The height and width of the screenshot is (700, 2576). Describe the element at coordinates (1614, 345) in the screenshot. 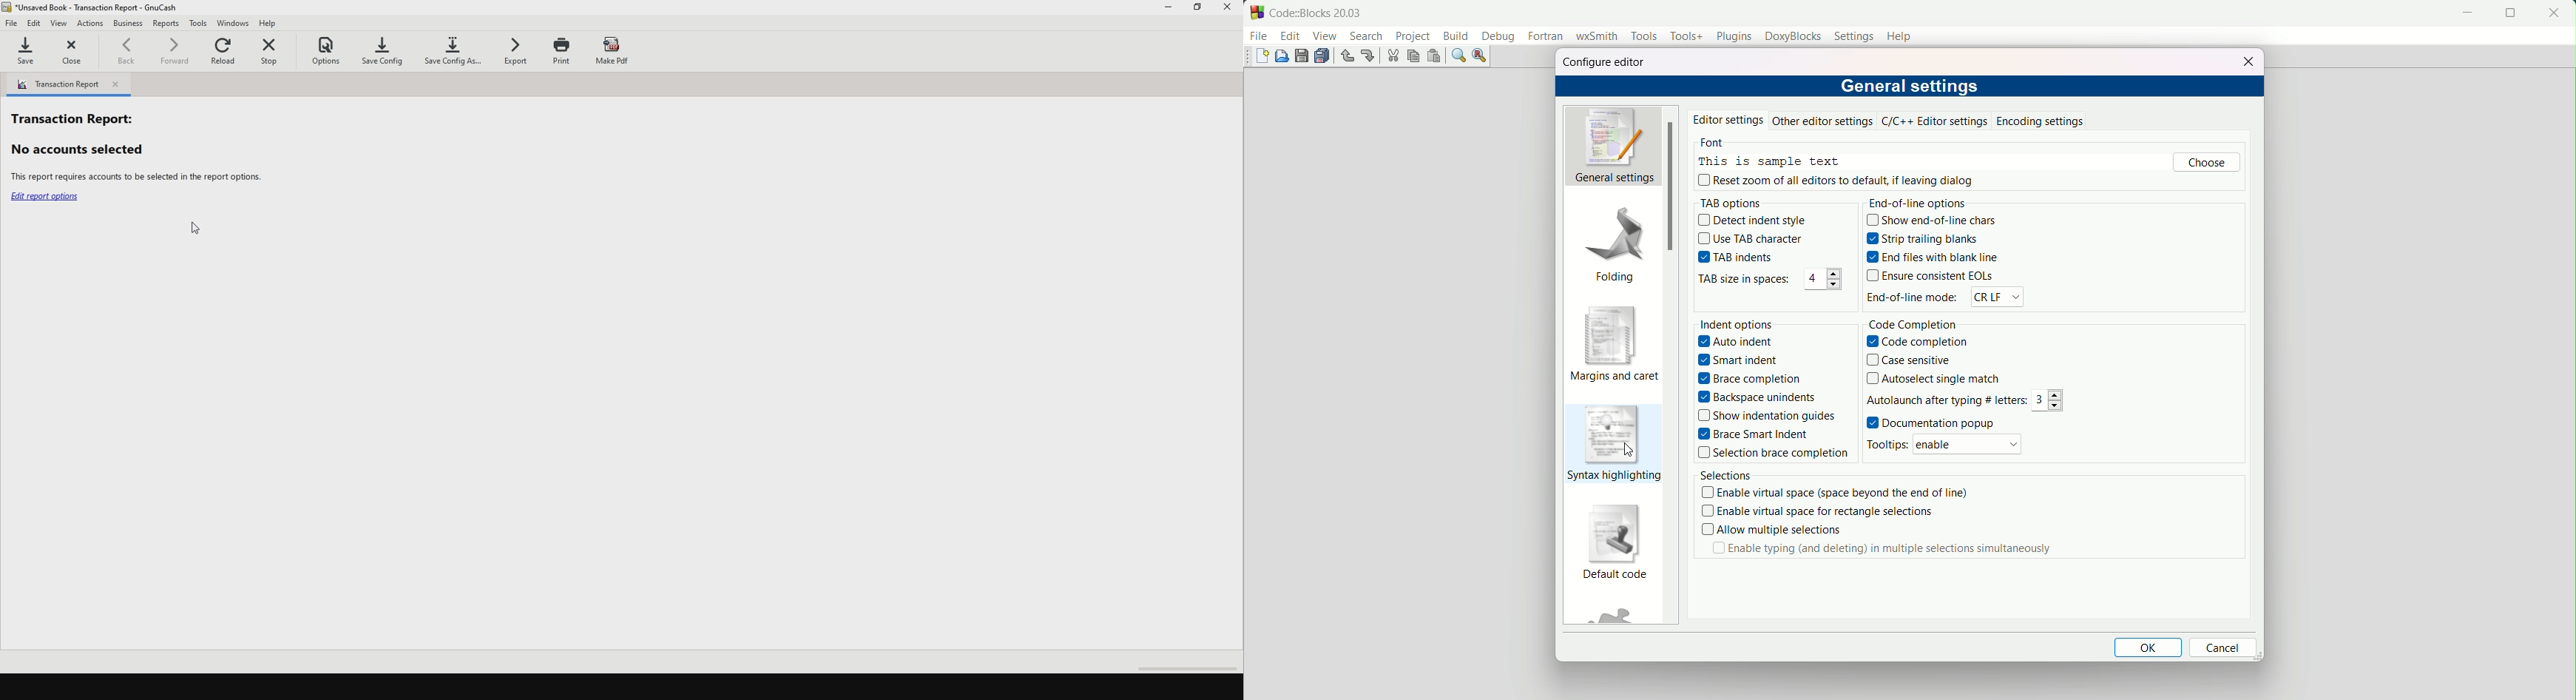

I see `margins and caret` at that location.